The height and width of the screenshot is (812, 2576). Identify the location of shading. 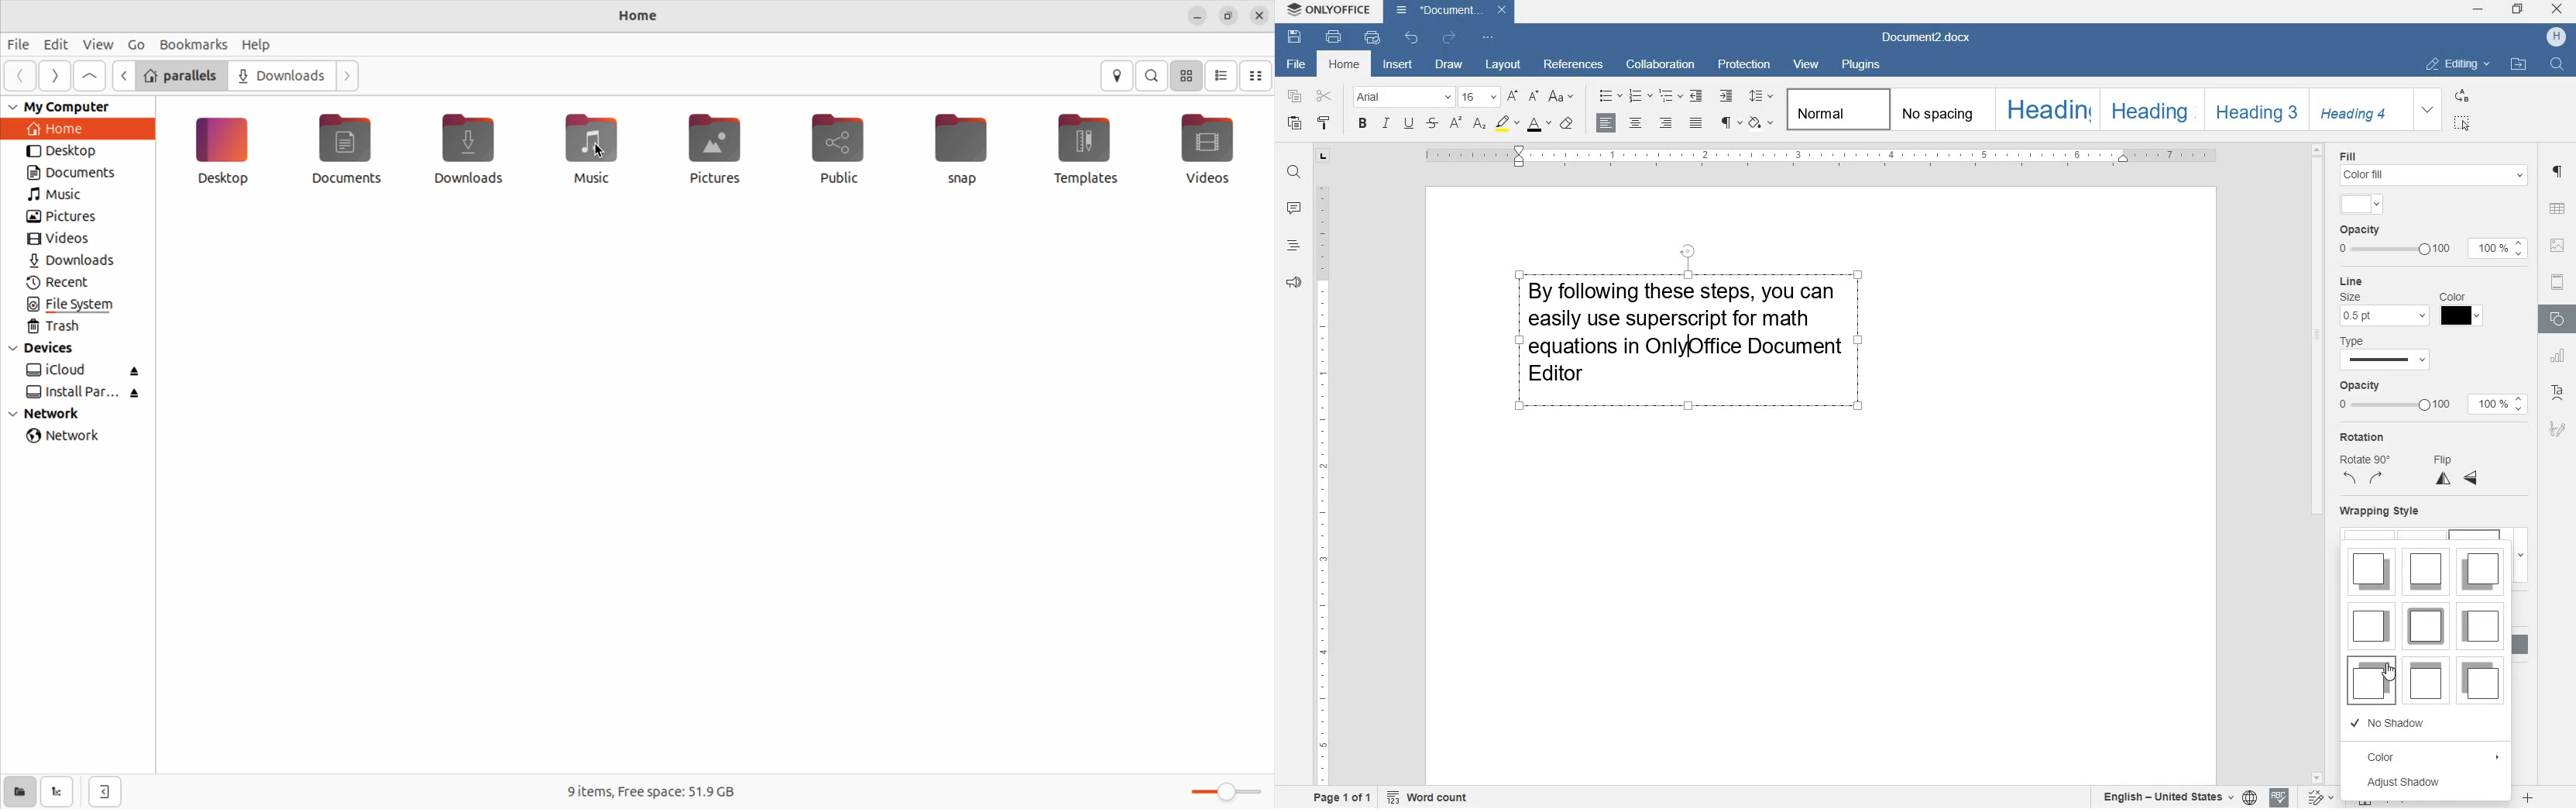
(1761, 122).